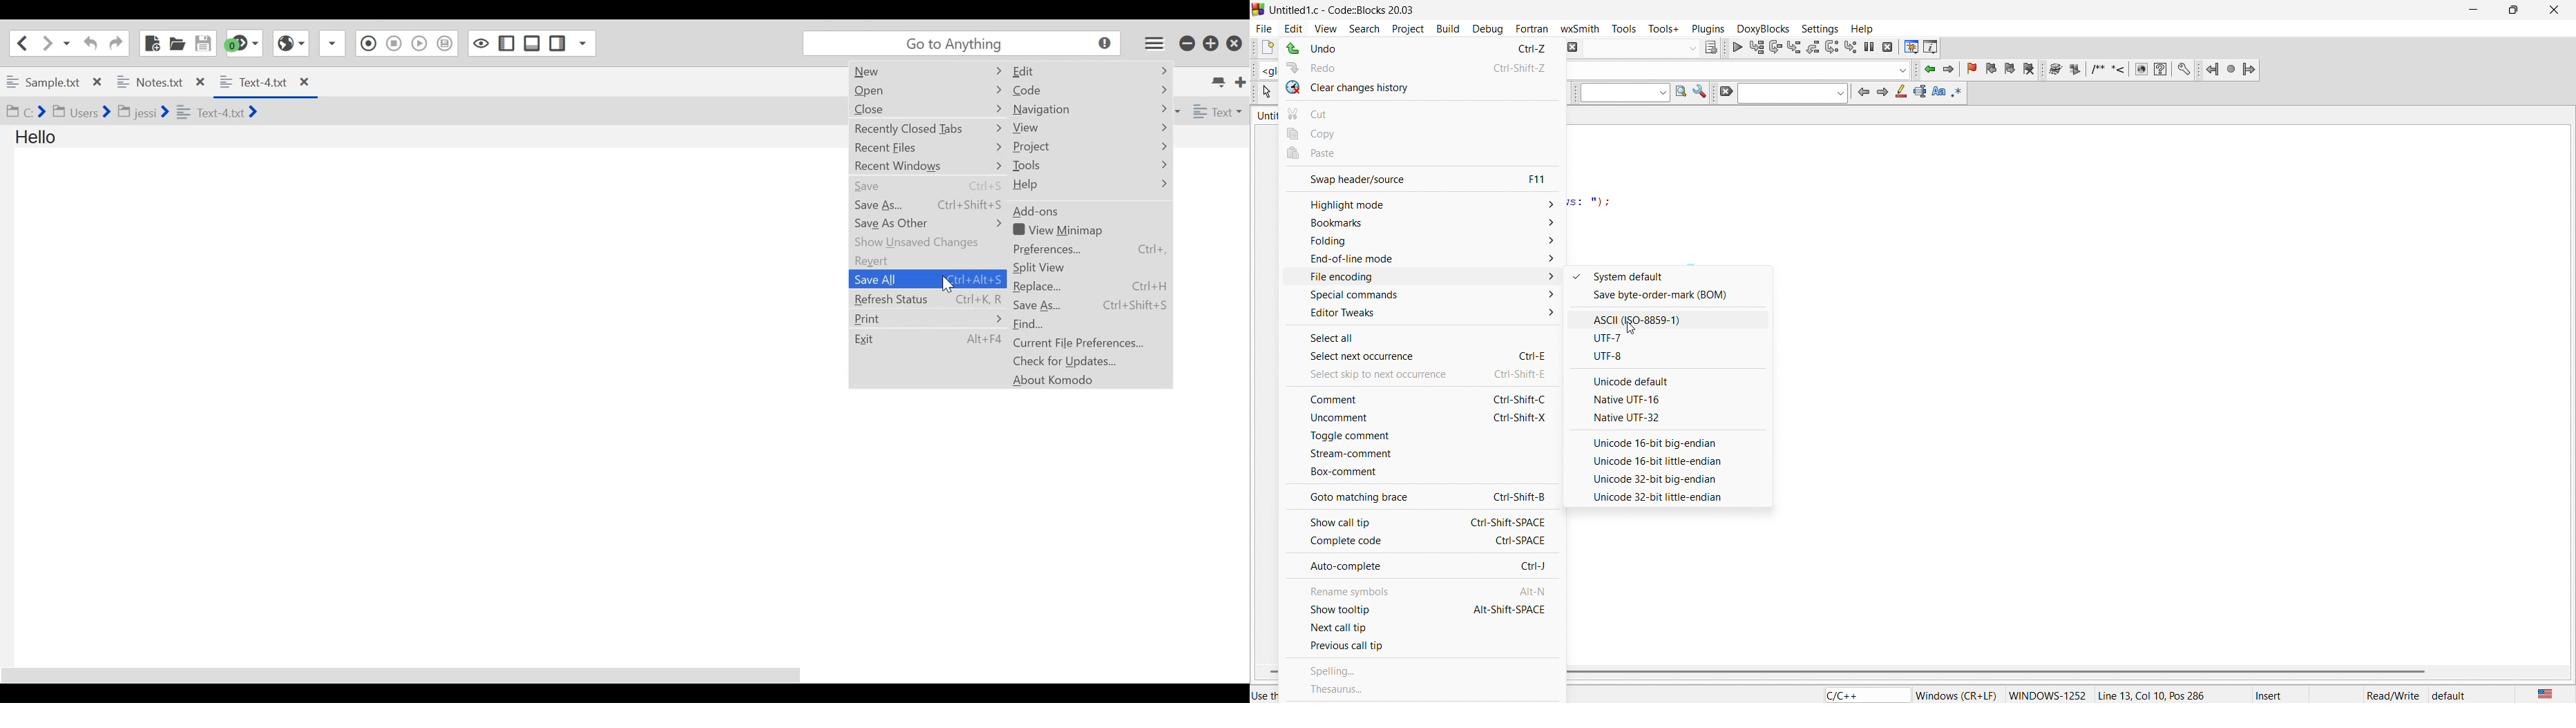  What do you see at coordinates (1674, 438) in the screenshot?
I see `option` at bounding box center [1674, 438].